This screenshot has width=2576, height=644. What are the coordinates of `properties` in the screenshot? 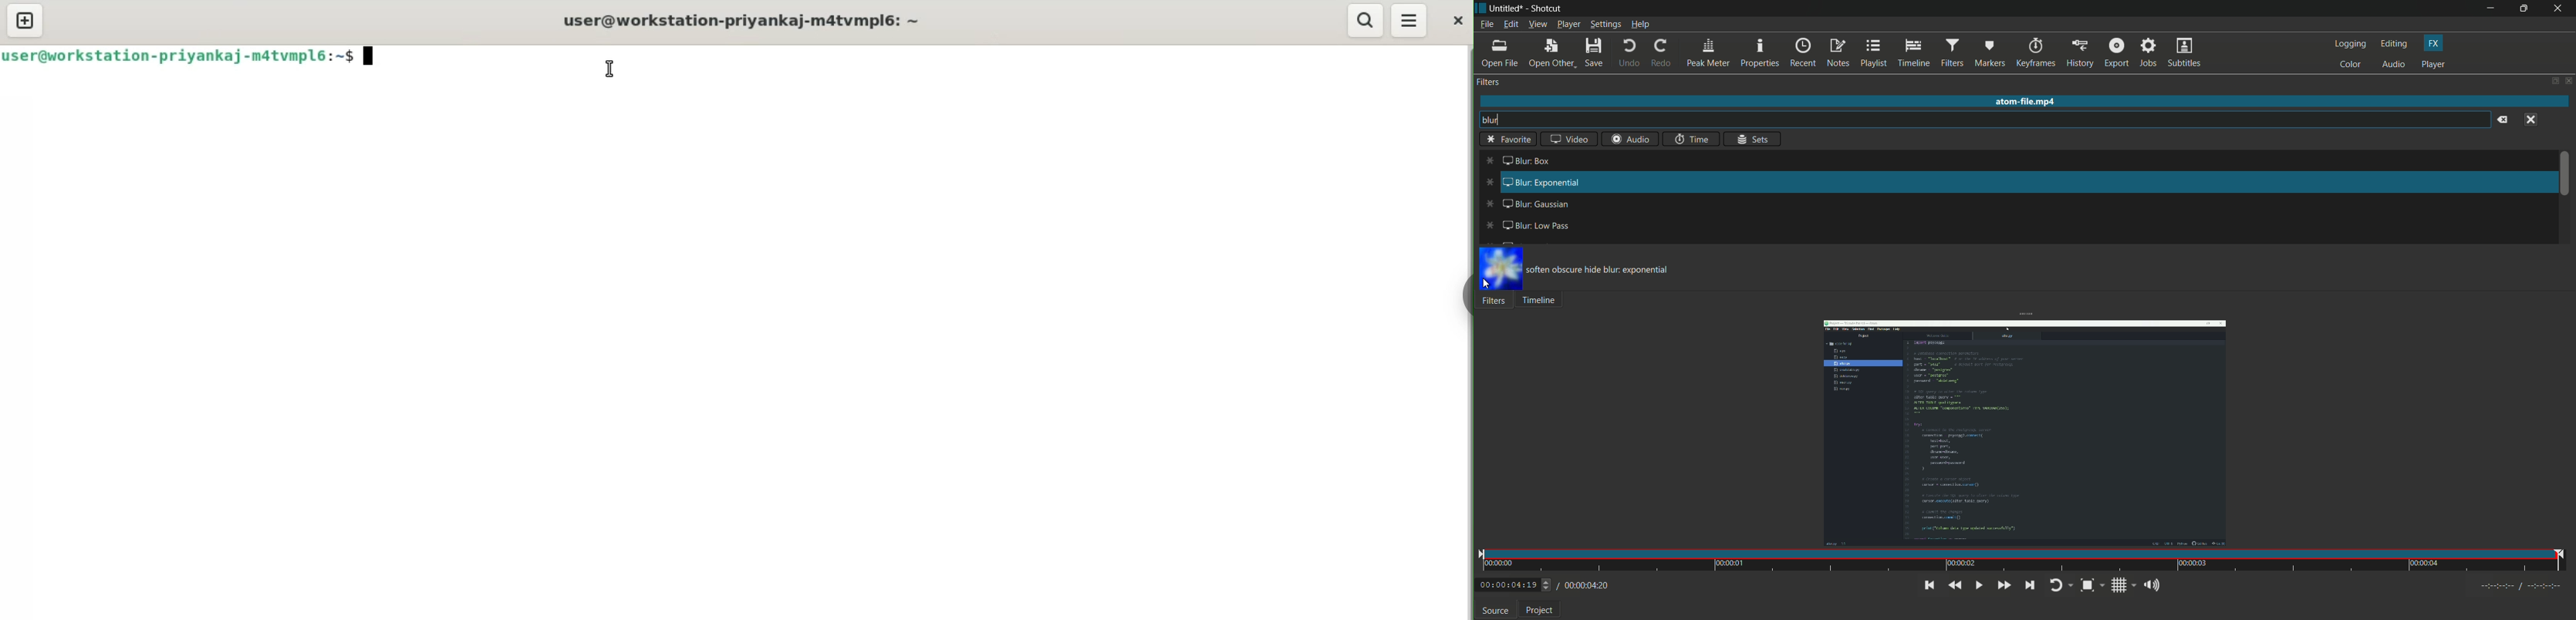 It's located at (1759, 53).